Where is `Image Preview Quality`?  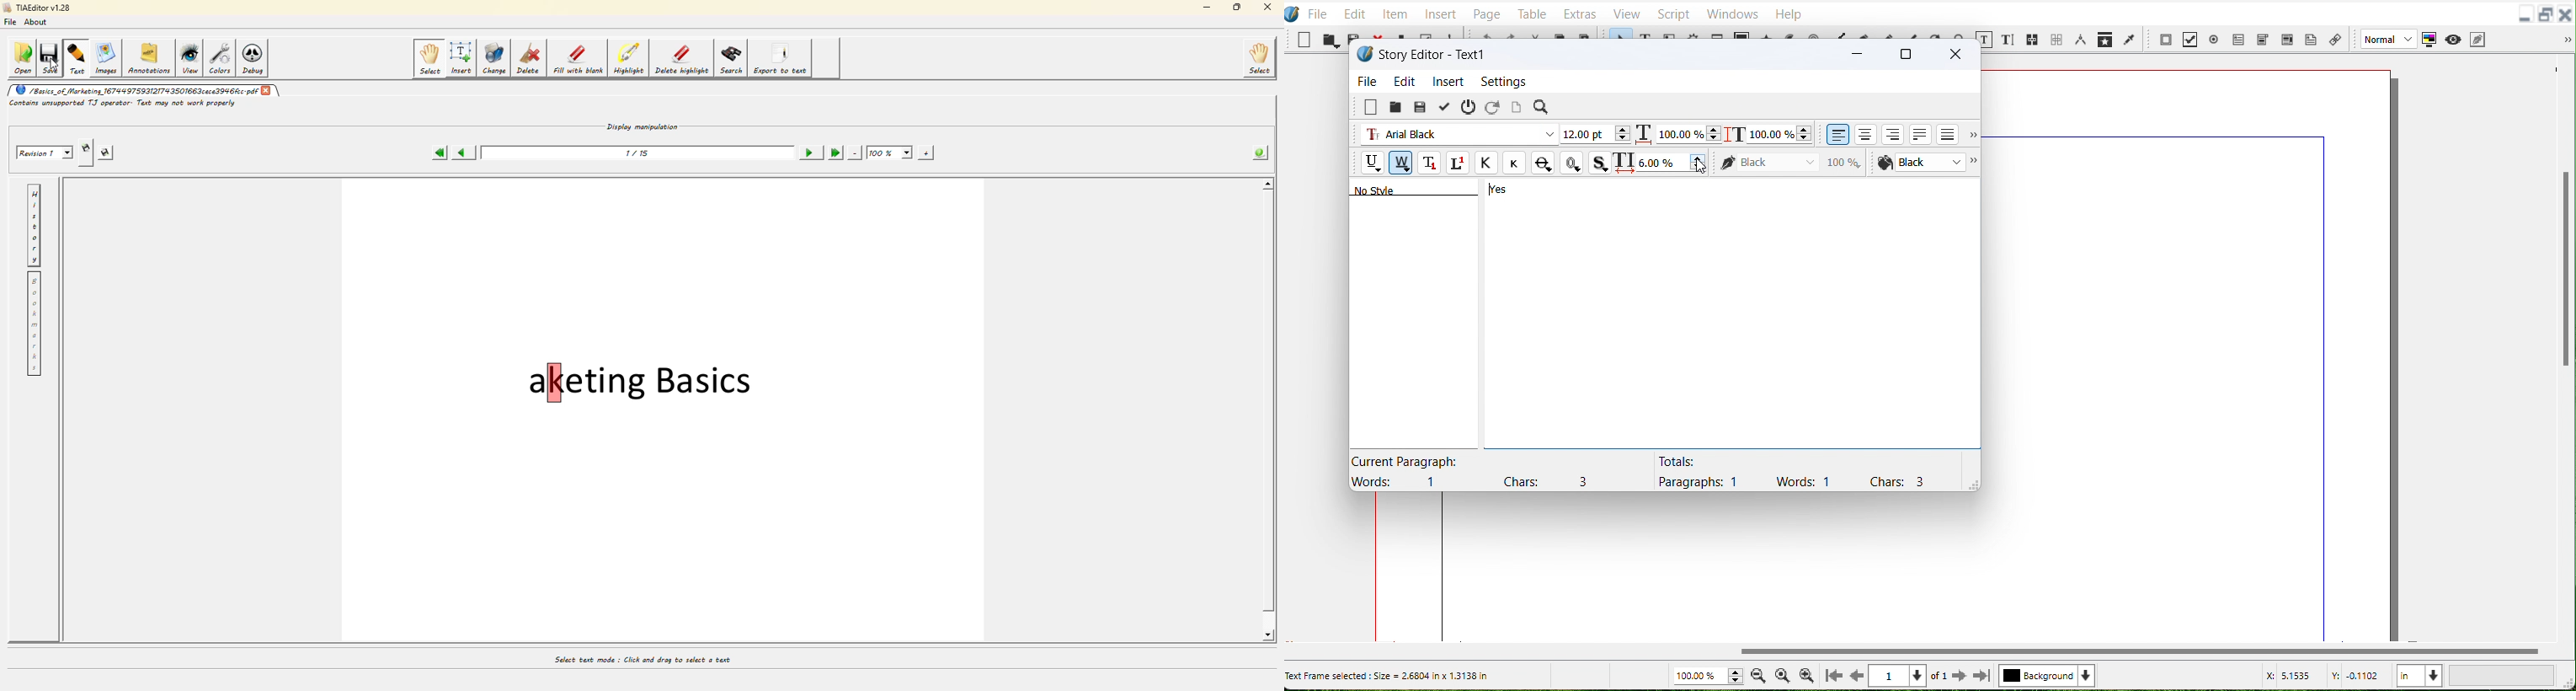 Image Preview Quality is located at coordinates (2387, 39).